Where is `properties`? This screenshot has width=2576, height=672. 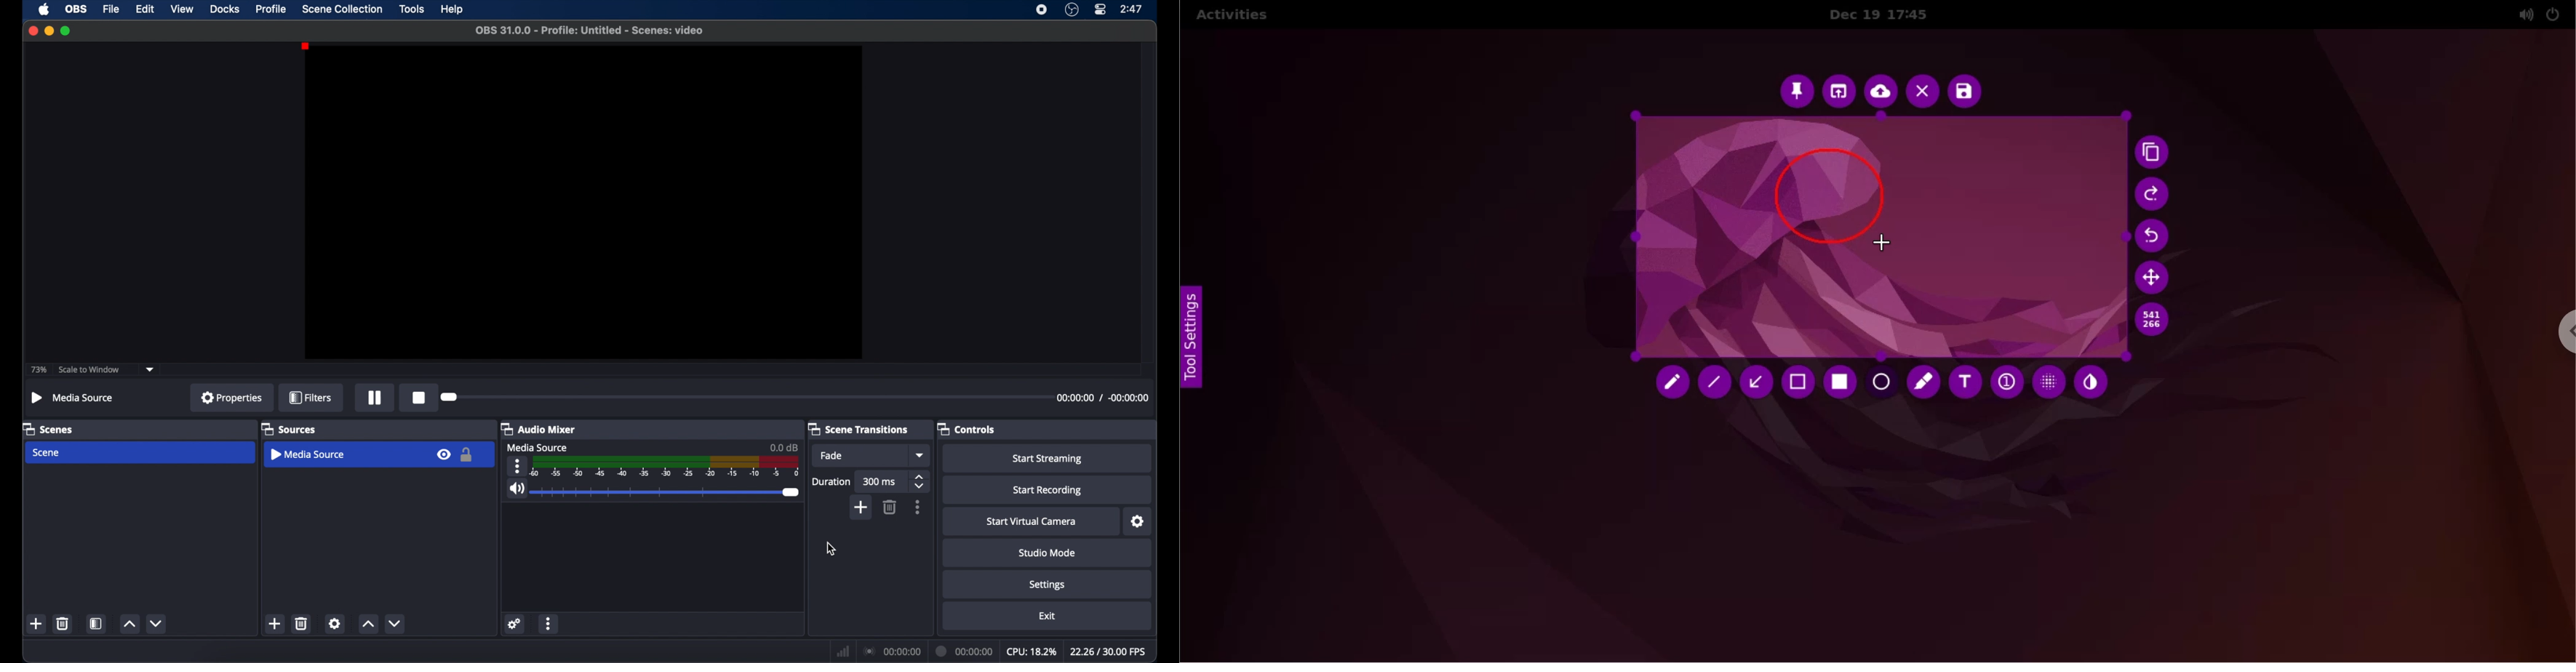
properties is located at coordinates (232, 397).